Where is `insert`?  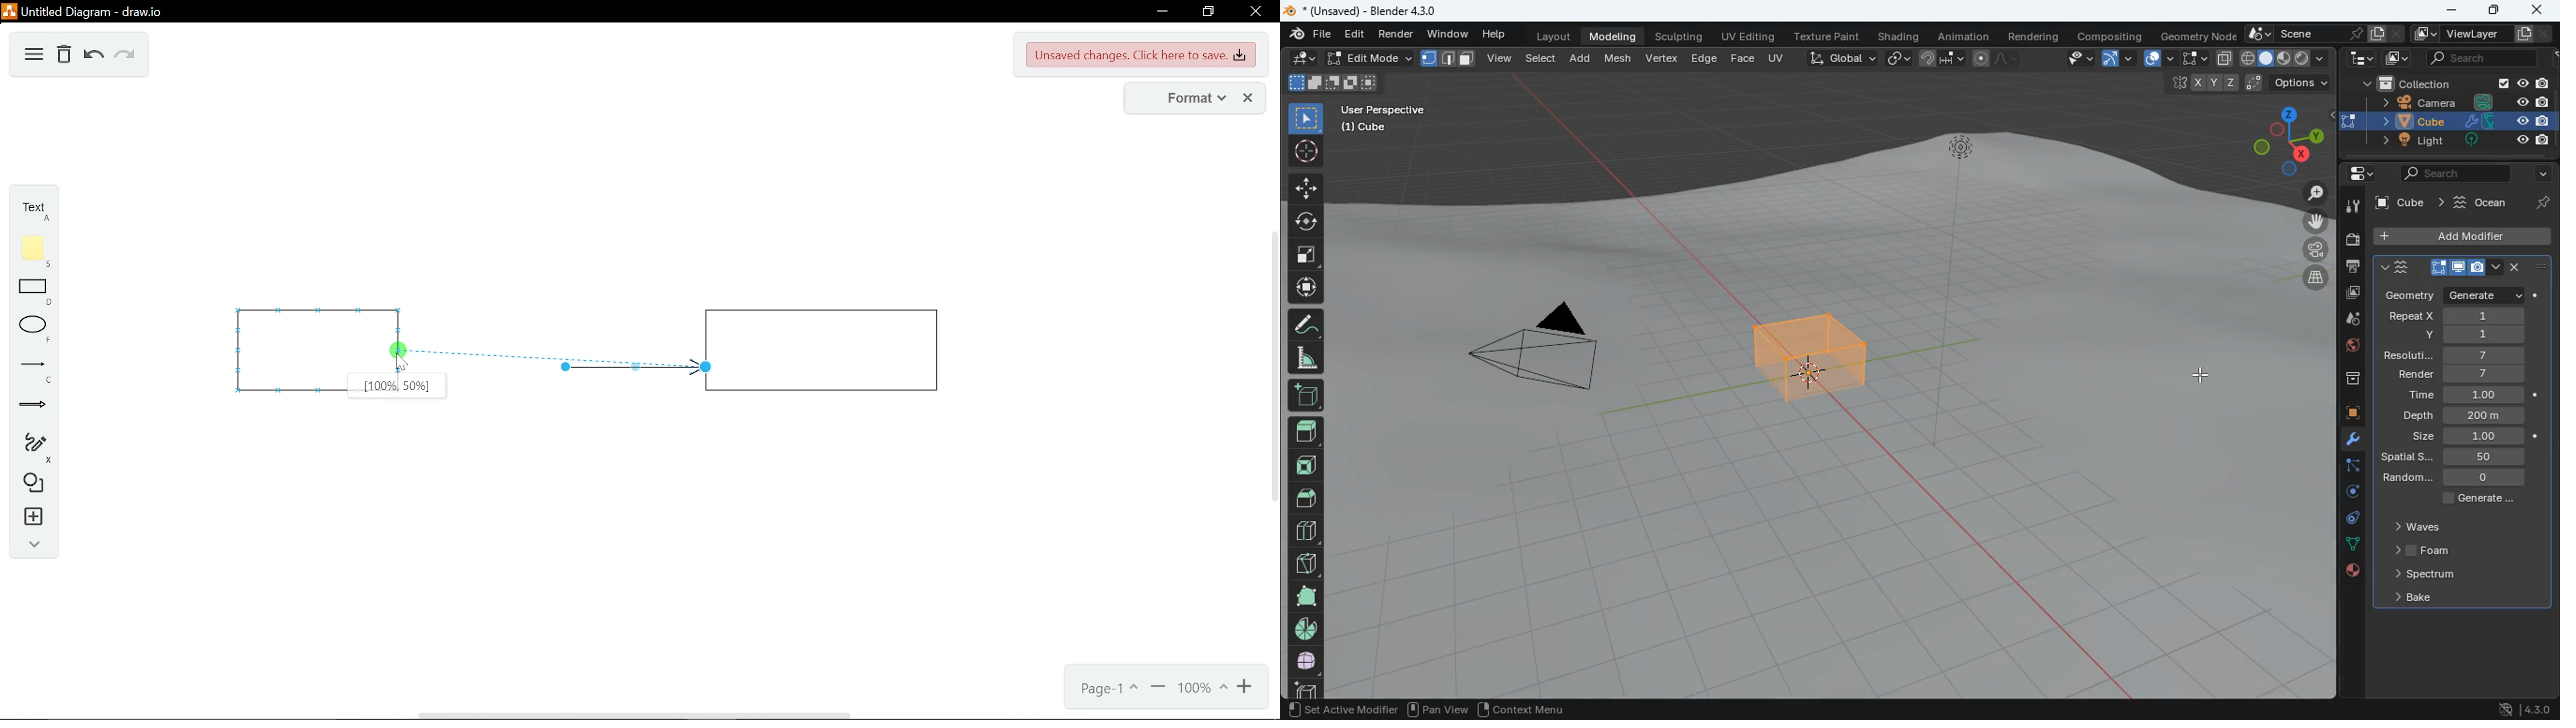 insert is located at coordinates (32, 517).